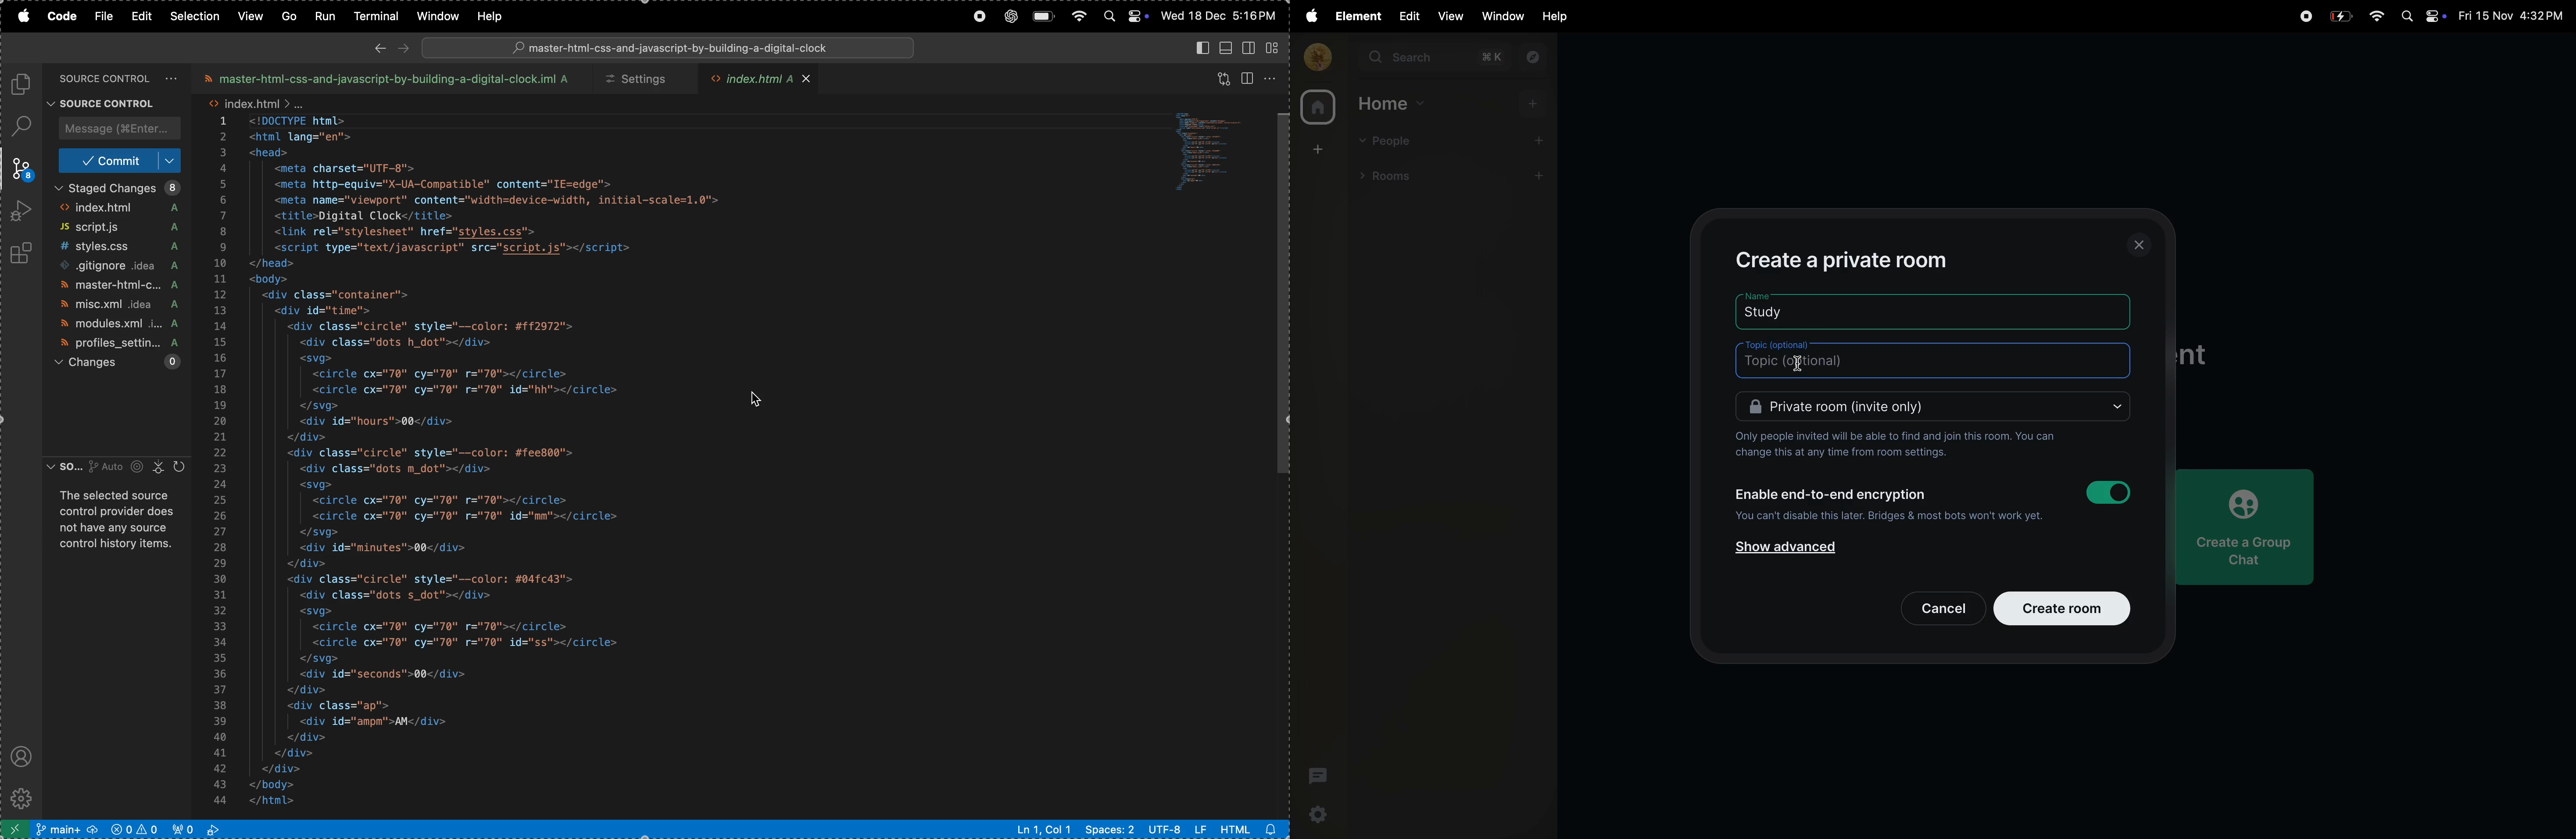 This screenshot has height=840, width=2576. I want to click on search bar, so click(1436, 59).